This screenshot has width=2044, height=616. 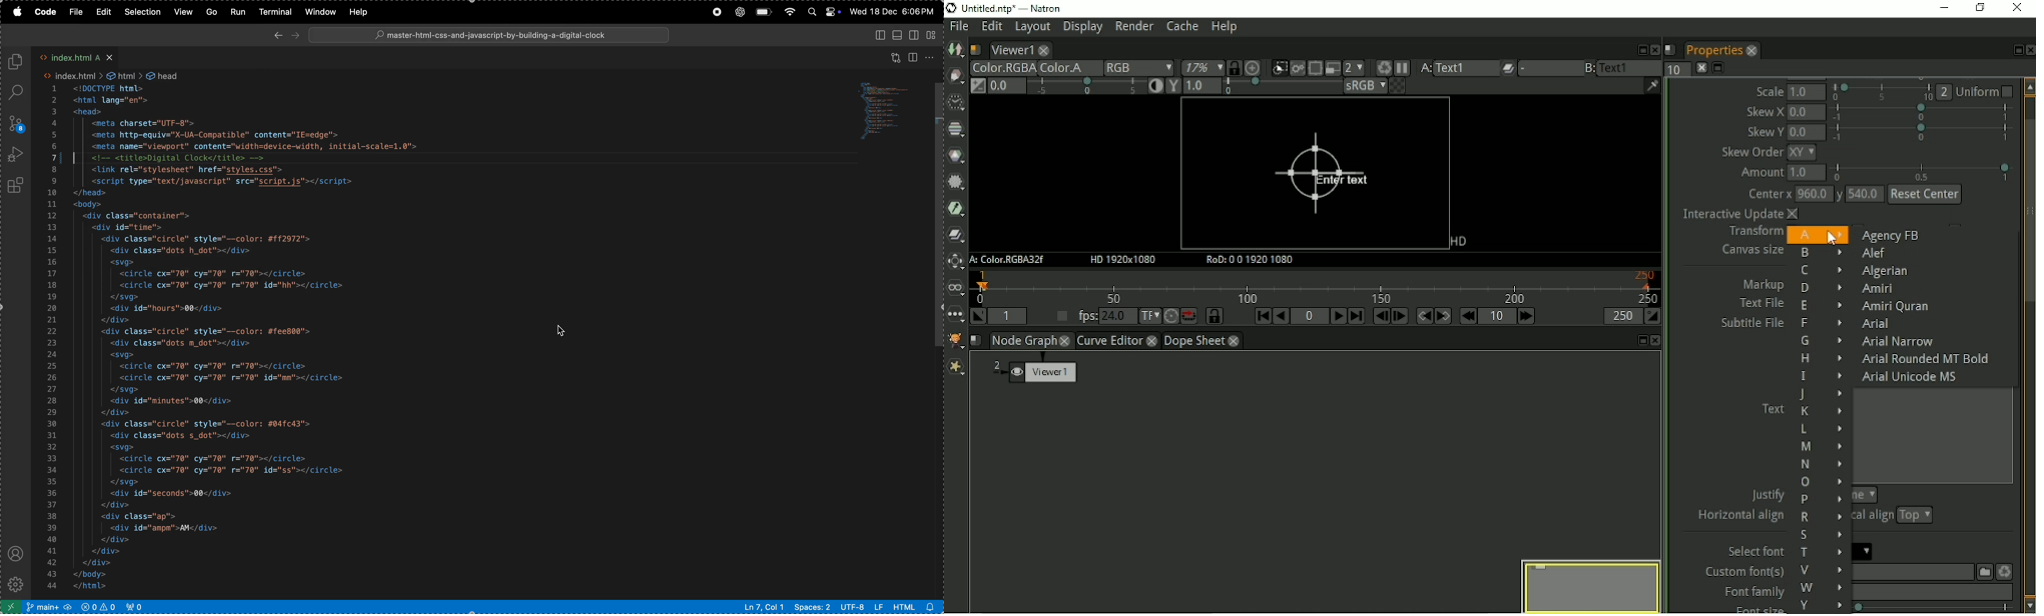 I want to click on <!DOCTYPE html>
<html lang="en">
<head>
<meta charset="UTF-8">
<meta http-equiv="X-UA-Compatible" content="IE=edge">
<meta name="viewport" content="width=device-width, initial-scale=1.0">
| | <title>Digital Clock</title>
<link rel="stylesheet" href="styles.css">
<script type="text/javascript" src="script.js"></script>
</head>
<body>
<div class="container">
<div id="time">
<div class="circle" style="--color: #ff2972">
<div class="dots h_dot"></div>
<svg>
<circle cx="70" cy="70" r="70"></circle>
<circle cx="70" cy="70" r="70" id="hh"></circle>
</svg>
<div id="hours">00</div>
</div>
<div class="circle" style="--color: #fee800">
<div class="dots m_dot"></div>
<svg>
<circle cx="70" cy="70" r="70"></circle>
<circle cx="70" cy="70" r="70" id="mm"></circle>
</svg>
<div id="minutes">00</div>
</div>
<div class="circle" style="--color: #04fc43">
<div class="dots s_dot"></div>
<svg>
<circle cx="70" cy="70" r="70"></circle>
<circle cx="70" cy="70" r="70" id="ss"></circle>
</svg>
<div id="seconds">00</div>
</div>
<div class="ap">
<div id="ampm">AM</div>
</div>
</div>
</div>
</body>
</html>, so click(x=246, y=339).